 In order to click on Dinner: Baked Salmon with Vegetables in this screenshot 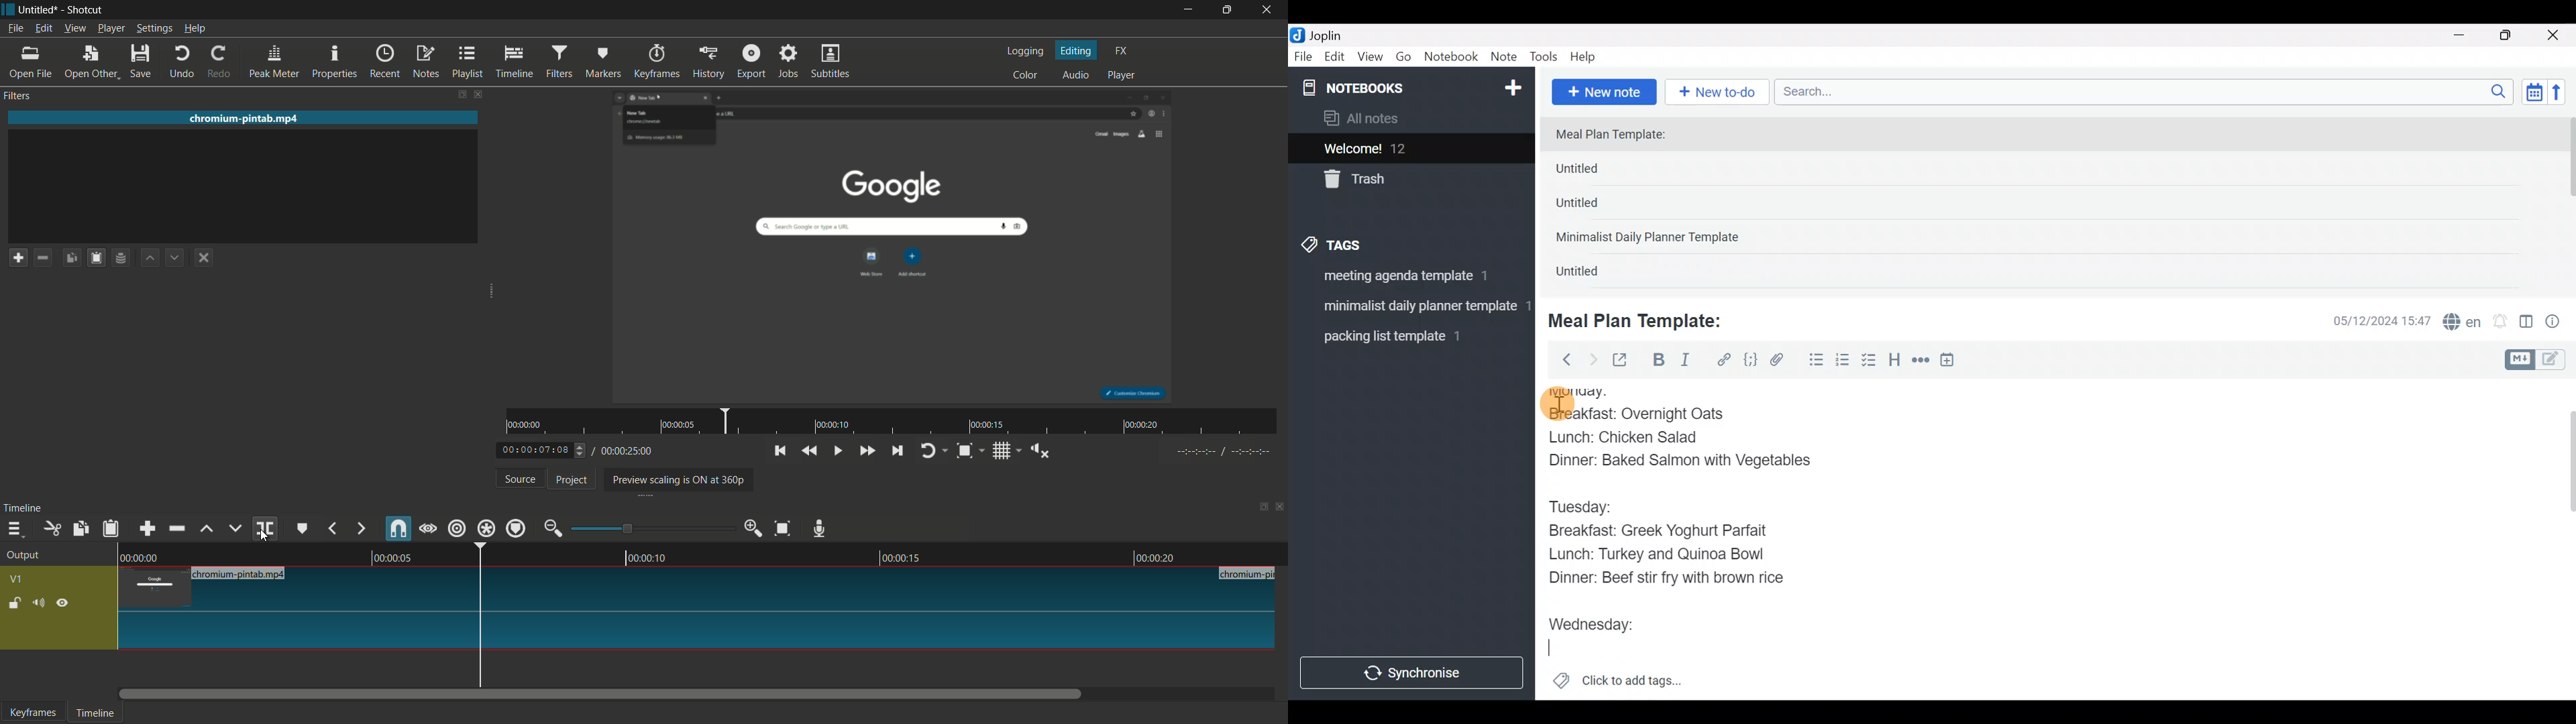, I will do `click(1678, 461)`.